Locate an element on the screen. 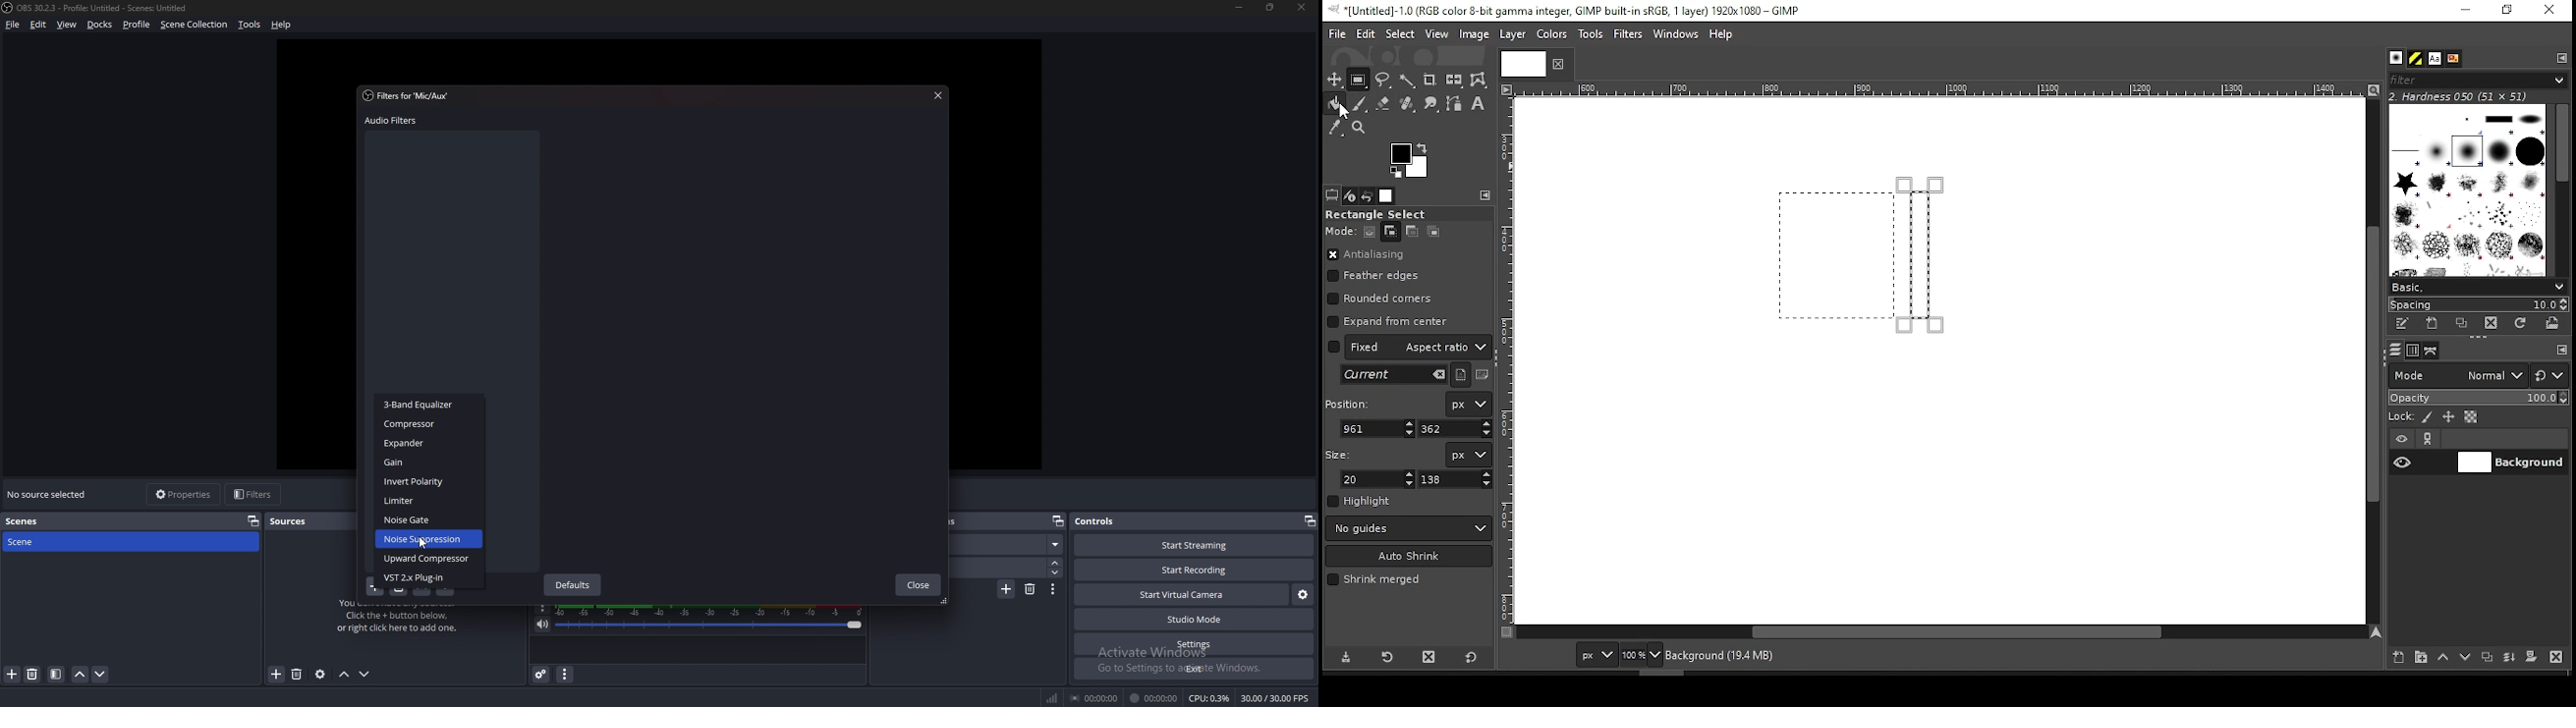  scene collection is located at coordinates (195, 24).